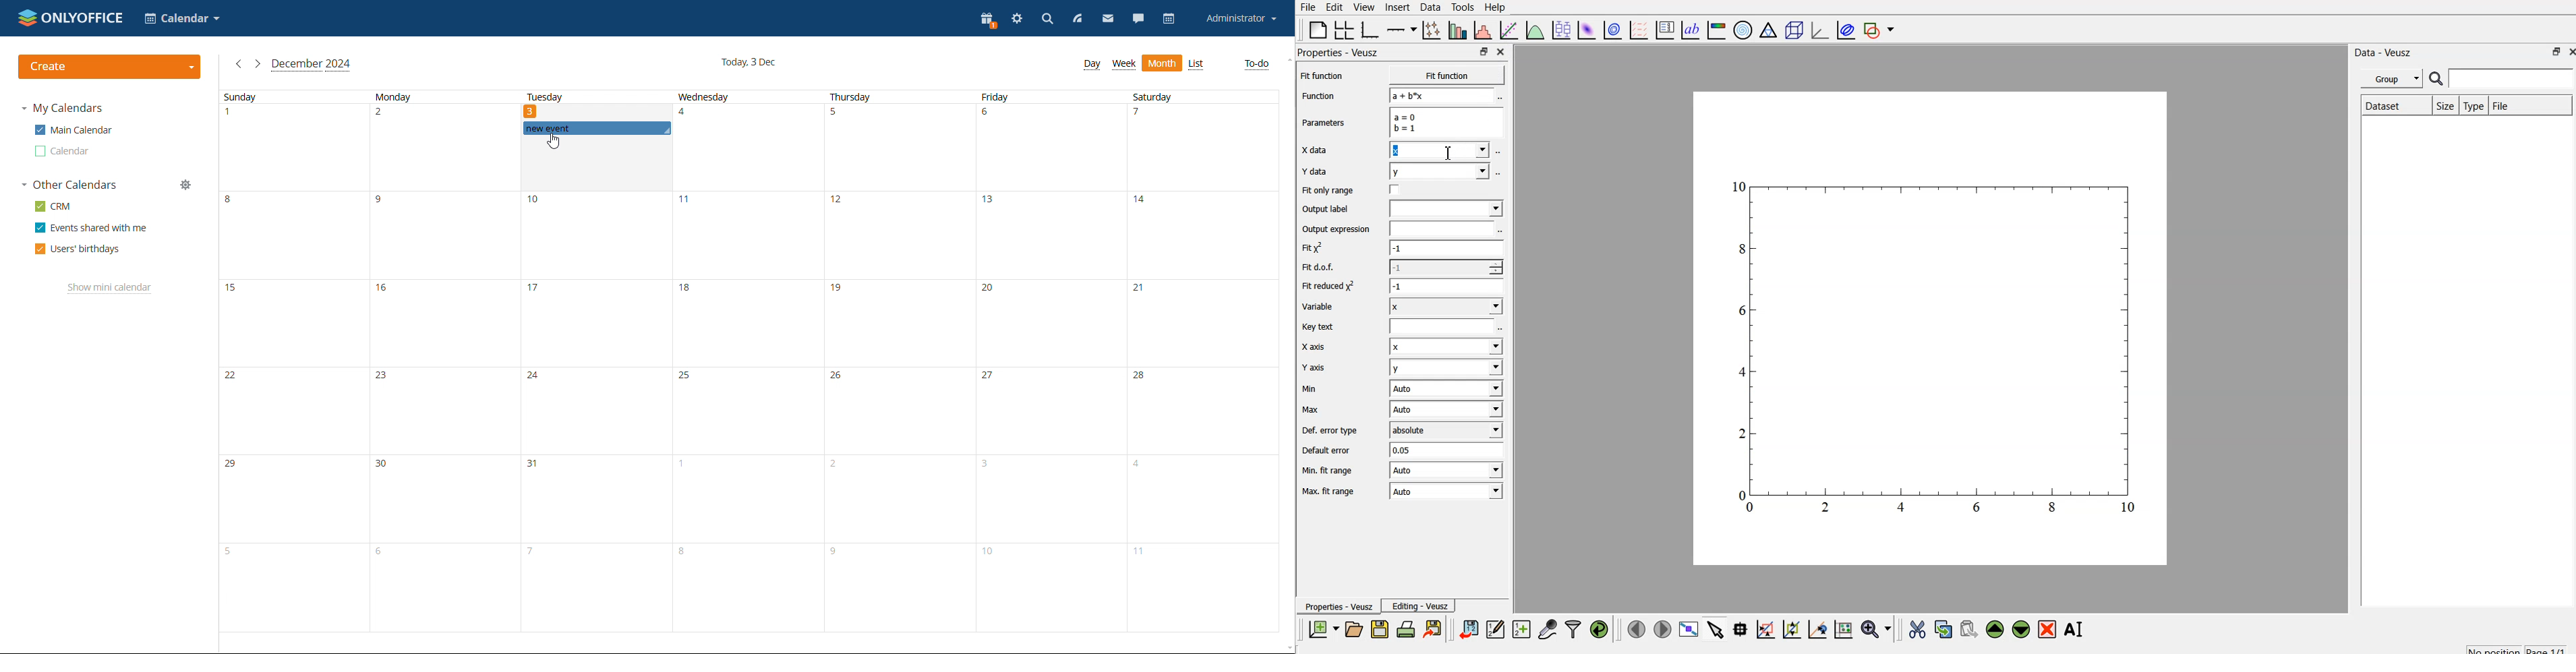 The image size is (2576, 672). What do you see at coordinates (1306, 7) in the screenshot?
I see `file` at bounding box center [1306, 7].